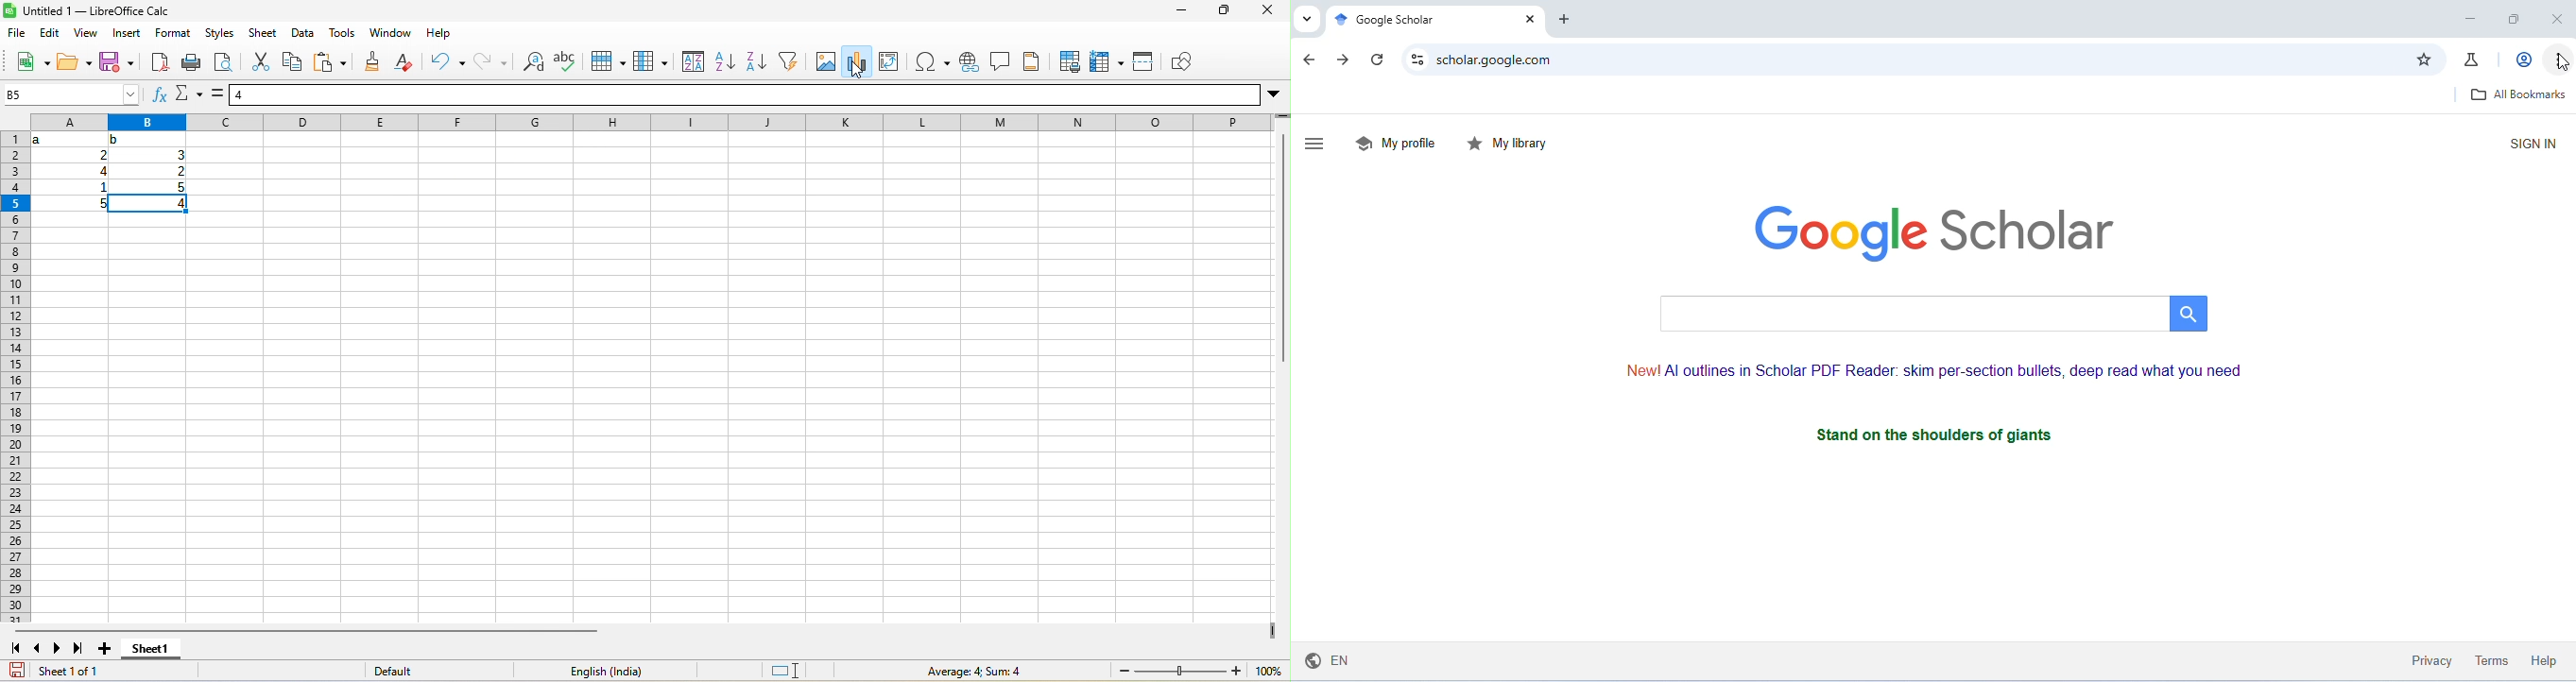 Image resolution: width=2576 pixels, height=700 pixels. I want to click on edit, so click(50, 33).